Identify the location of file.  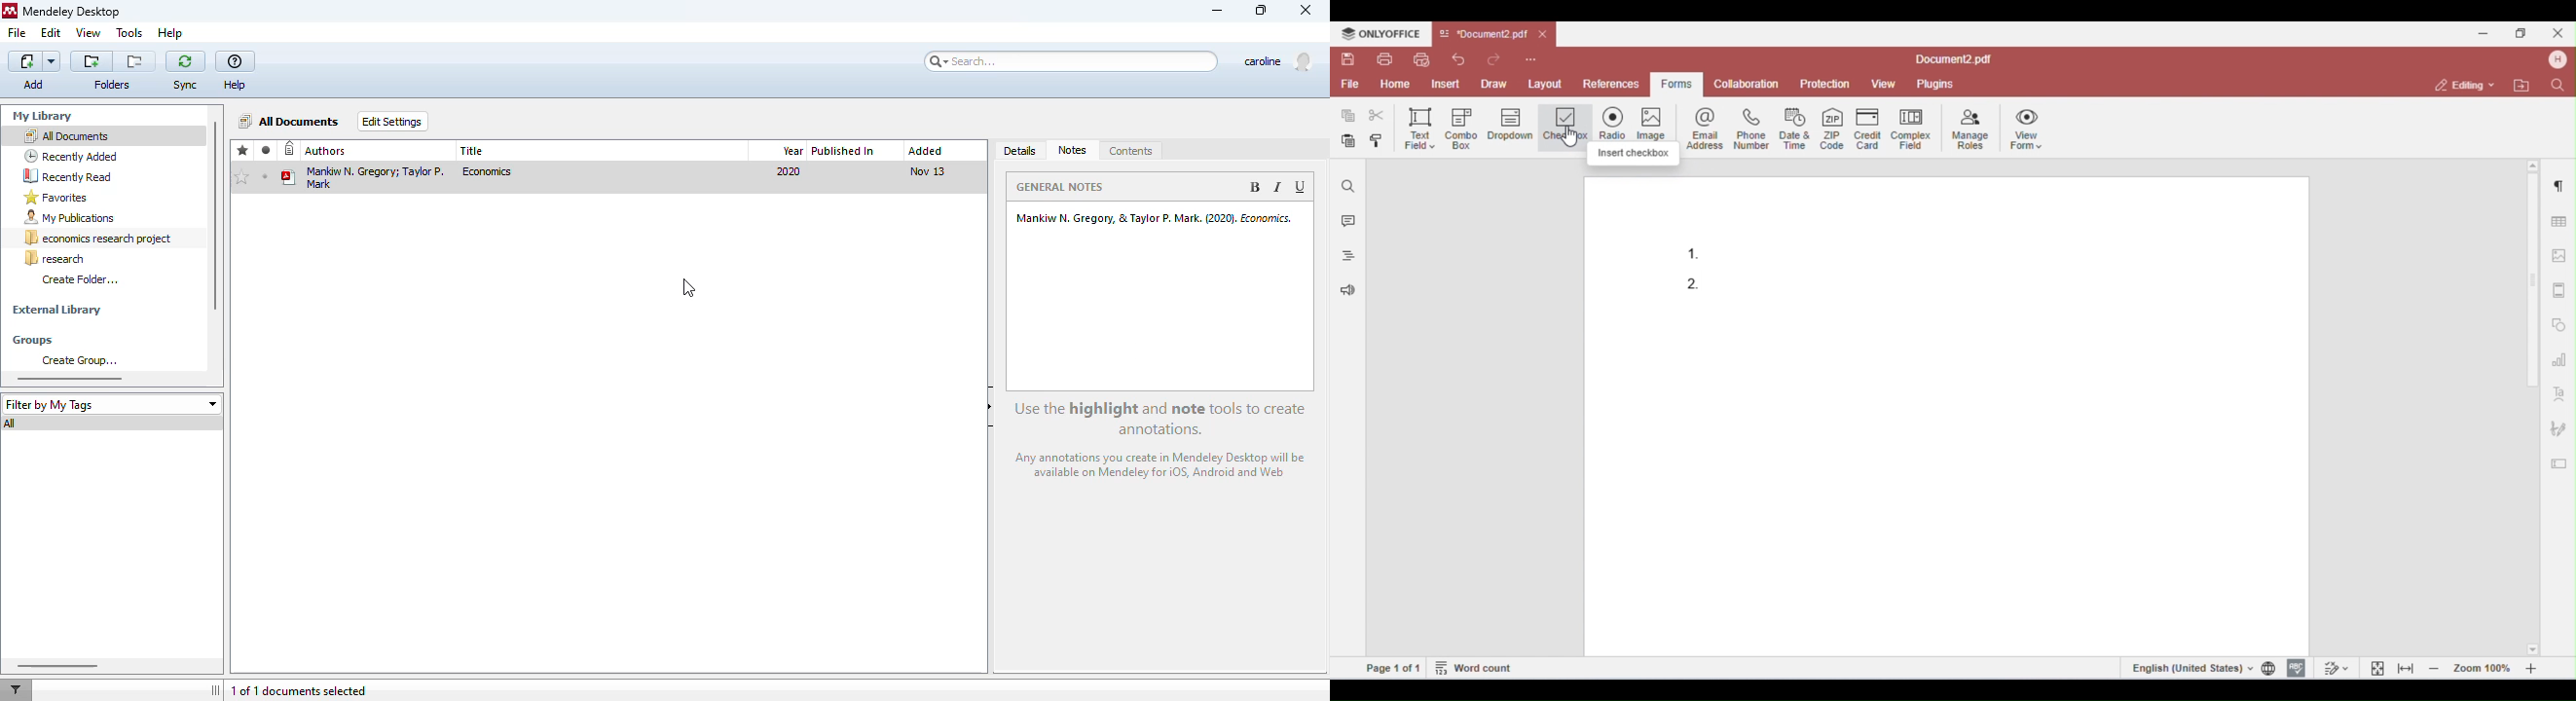
(17, 33).